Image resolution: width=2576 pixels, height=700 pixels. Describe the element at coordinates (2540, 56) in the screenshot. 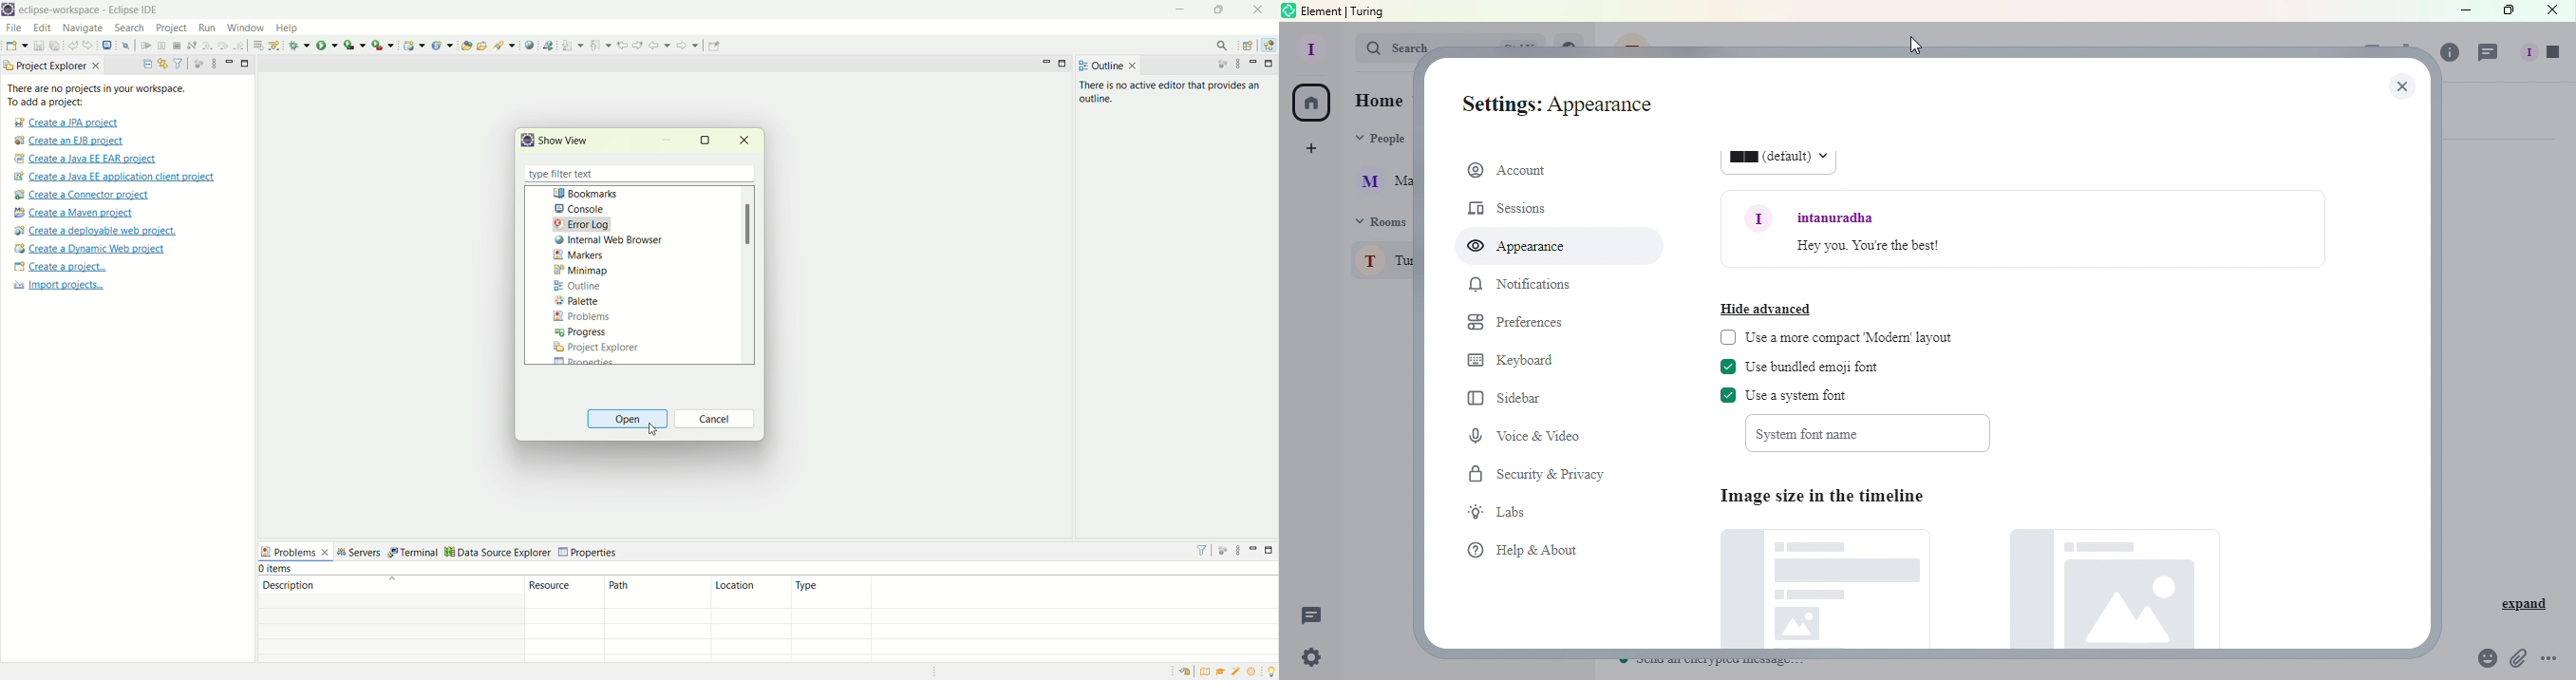

I see `People` at that location.